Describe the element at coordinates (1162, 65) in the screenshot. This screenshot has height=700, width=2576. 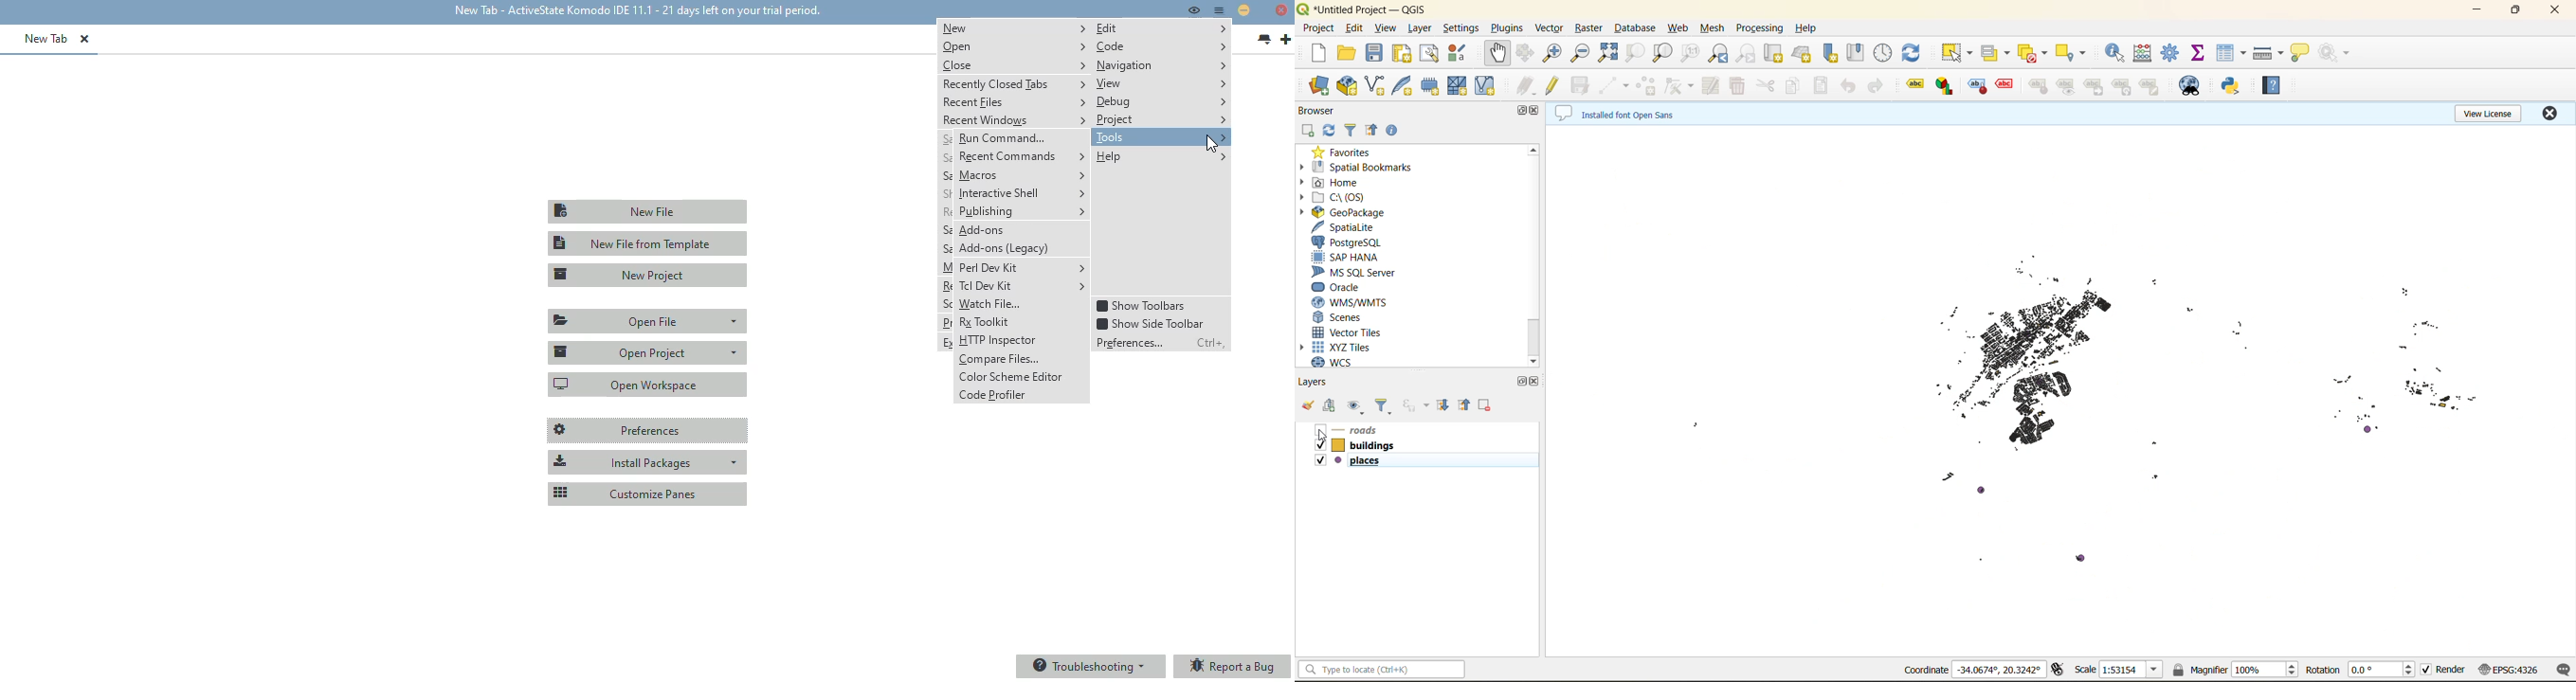
I see `navigation` at that location.